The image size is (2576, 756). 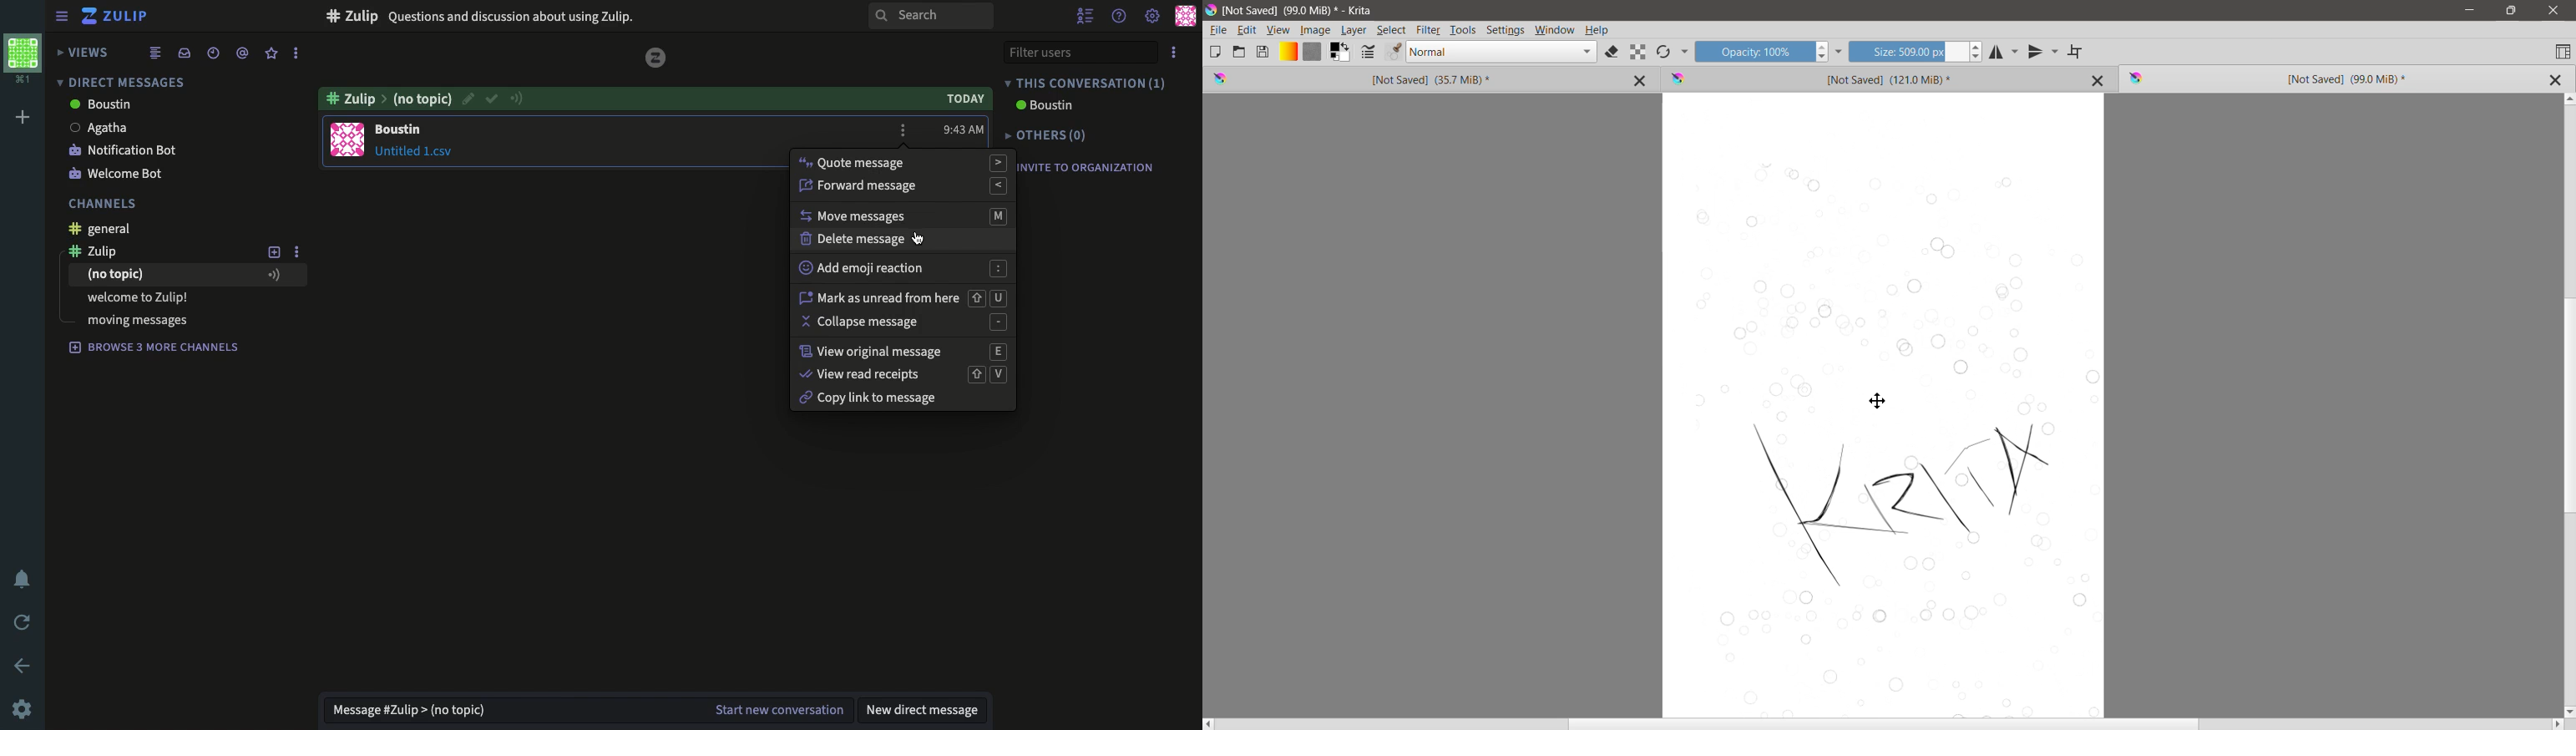 What do you see at coordinates (1501, 52) in the screenshot?
I see `Blending mode` at bounding box center [1501, 52].